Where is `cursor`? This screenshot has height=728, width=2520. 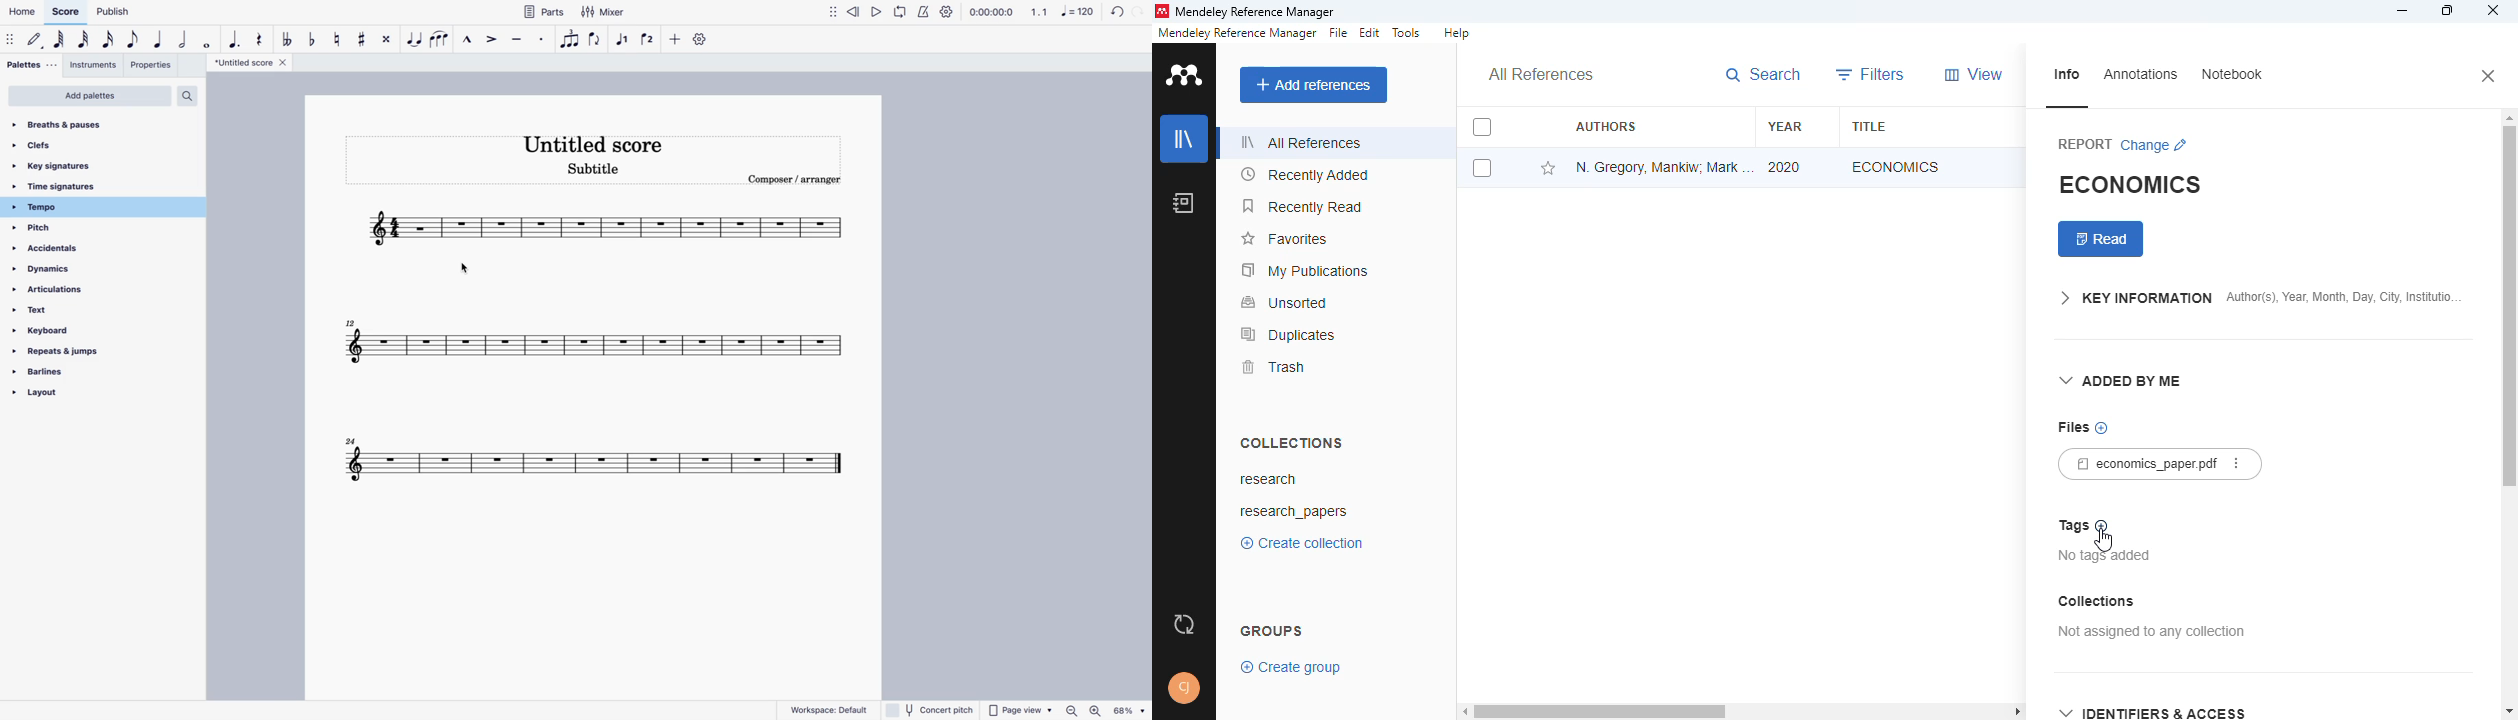
cursor is located at coordinates (2104, 541).